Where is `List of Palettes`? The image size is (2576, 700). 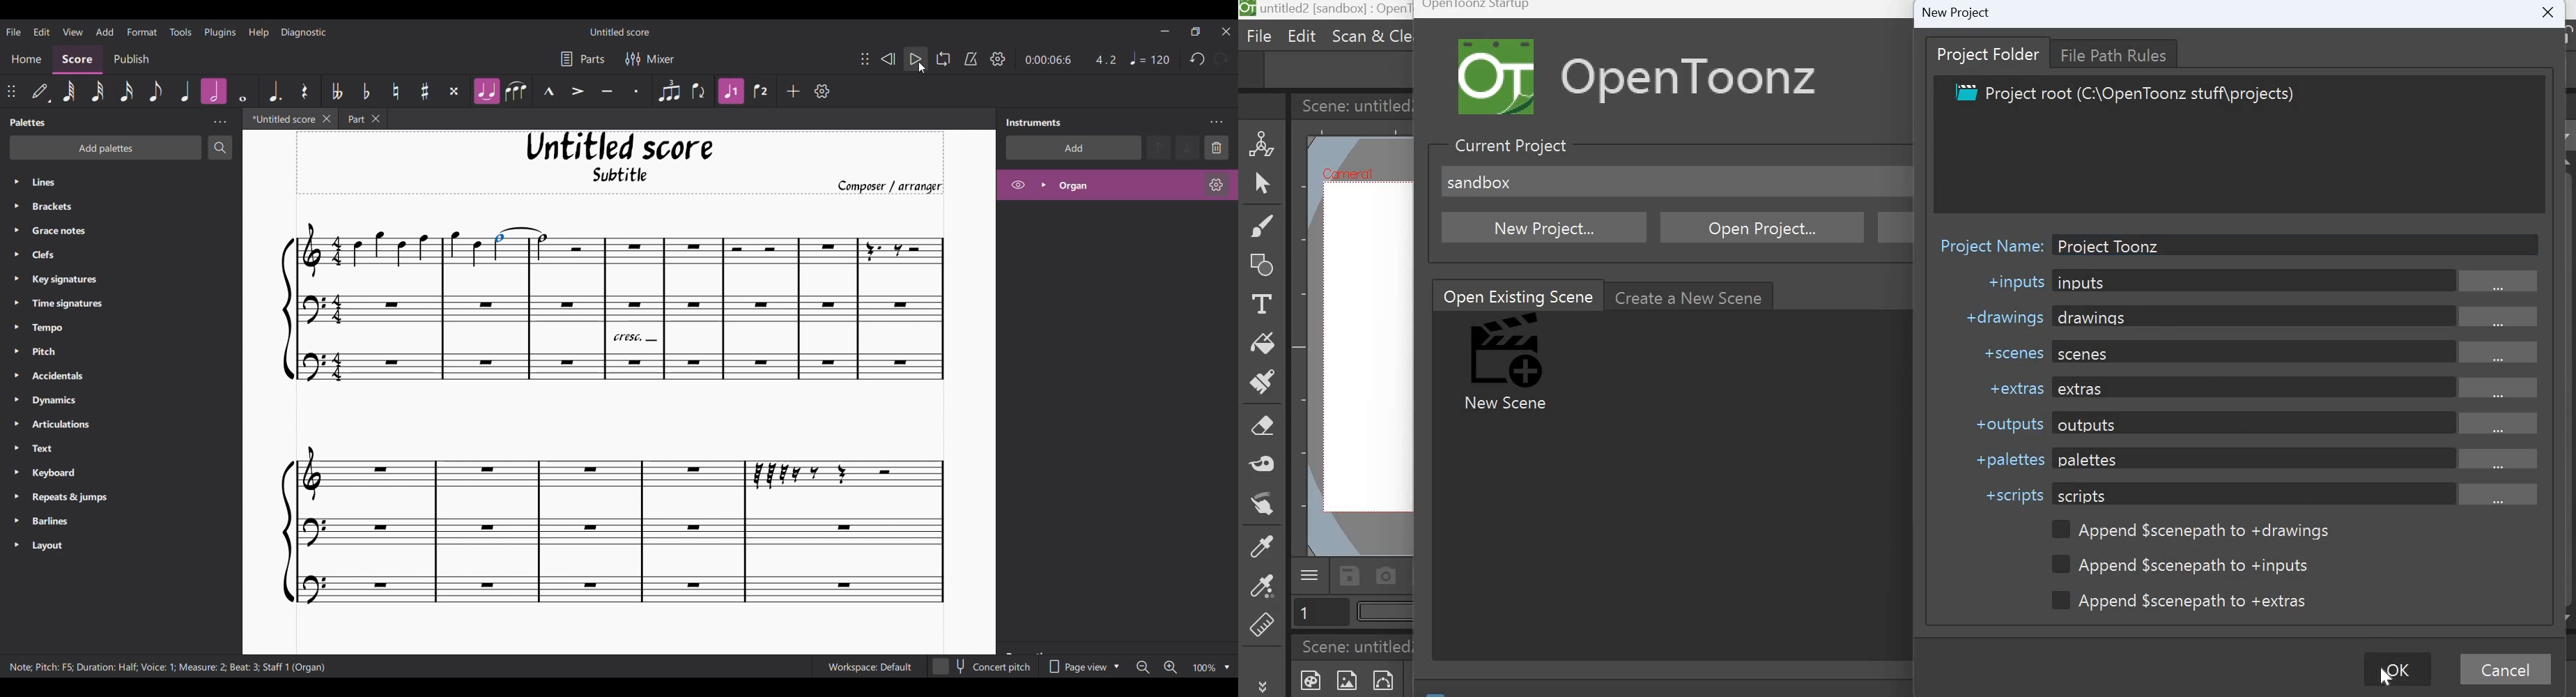
List of Palettes is located at coordinates (133, 365).